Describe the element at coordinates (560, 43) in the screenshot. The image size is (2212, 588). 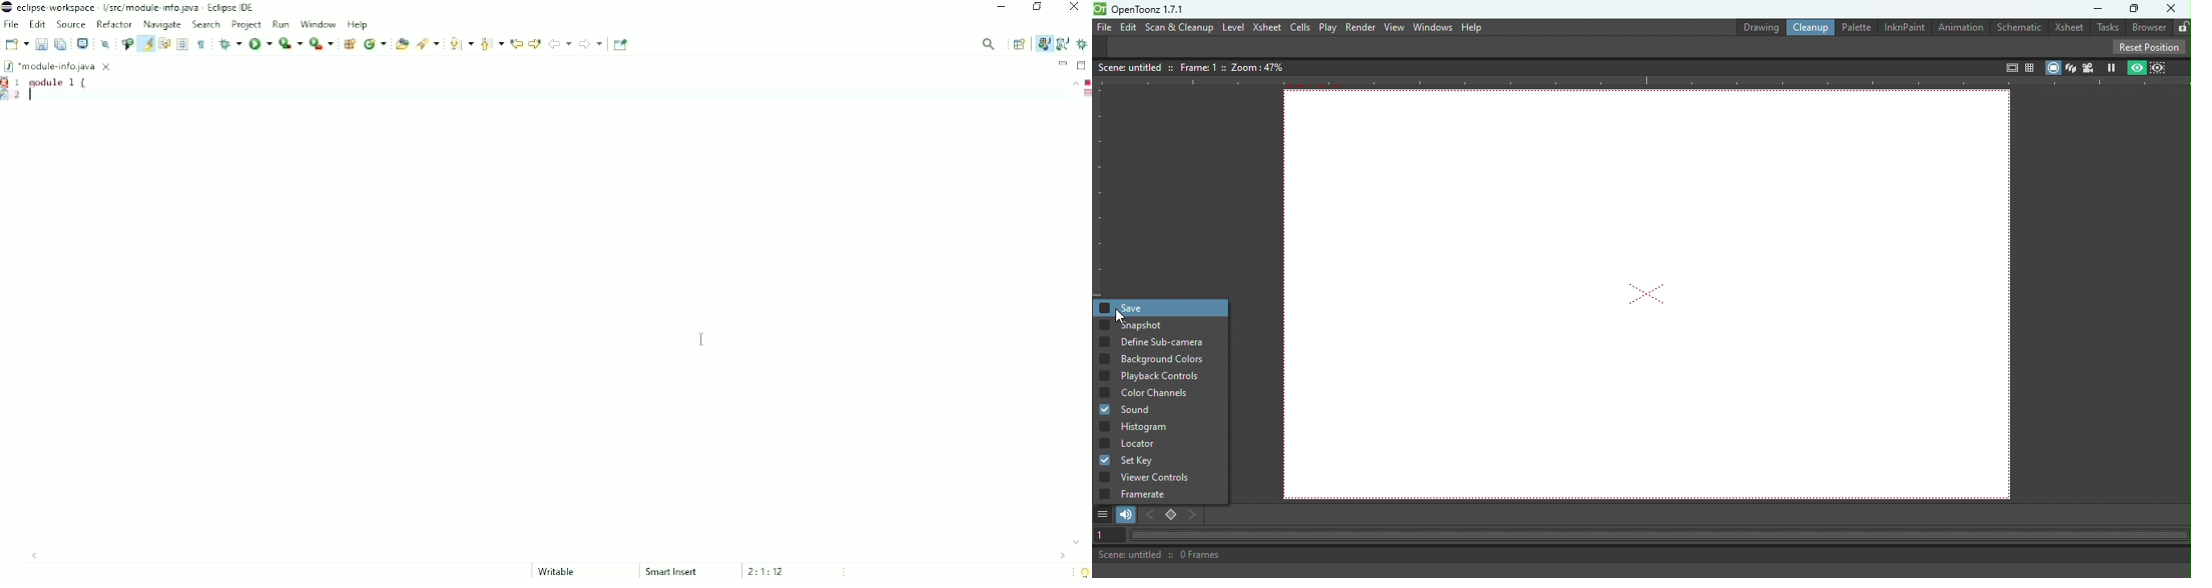
I see `Back` at that location.